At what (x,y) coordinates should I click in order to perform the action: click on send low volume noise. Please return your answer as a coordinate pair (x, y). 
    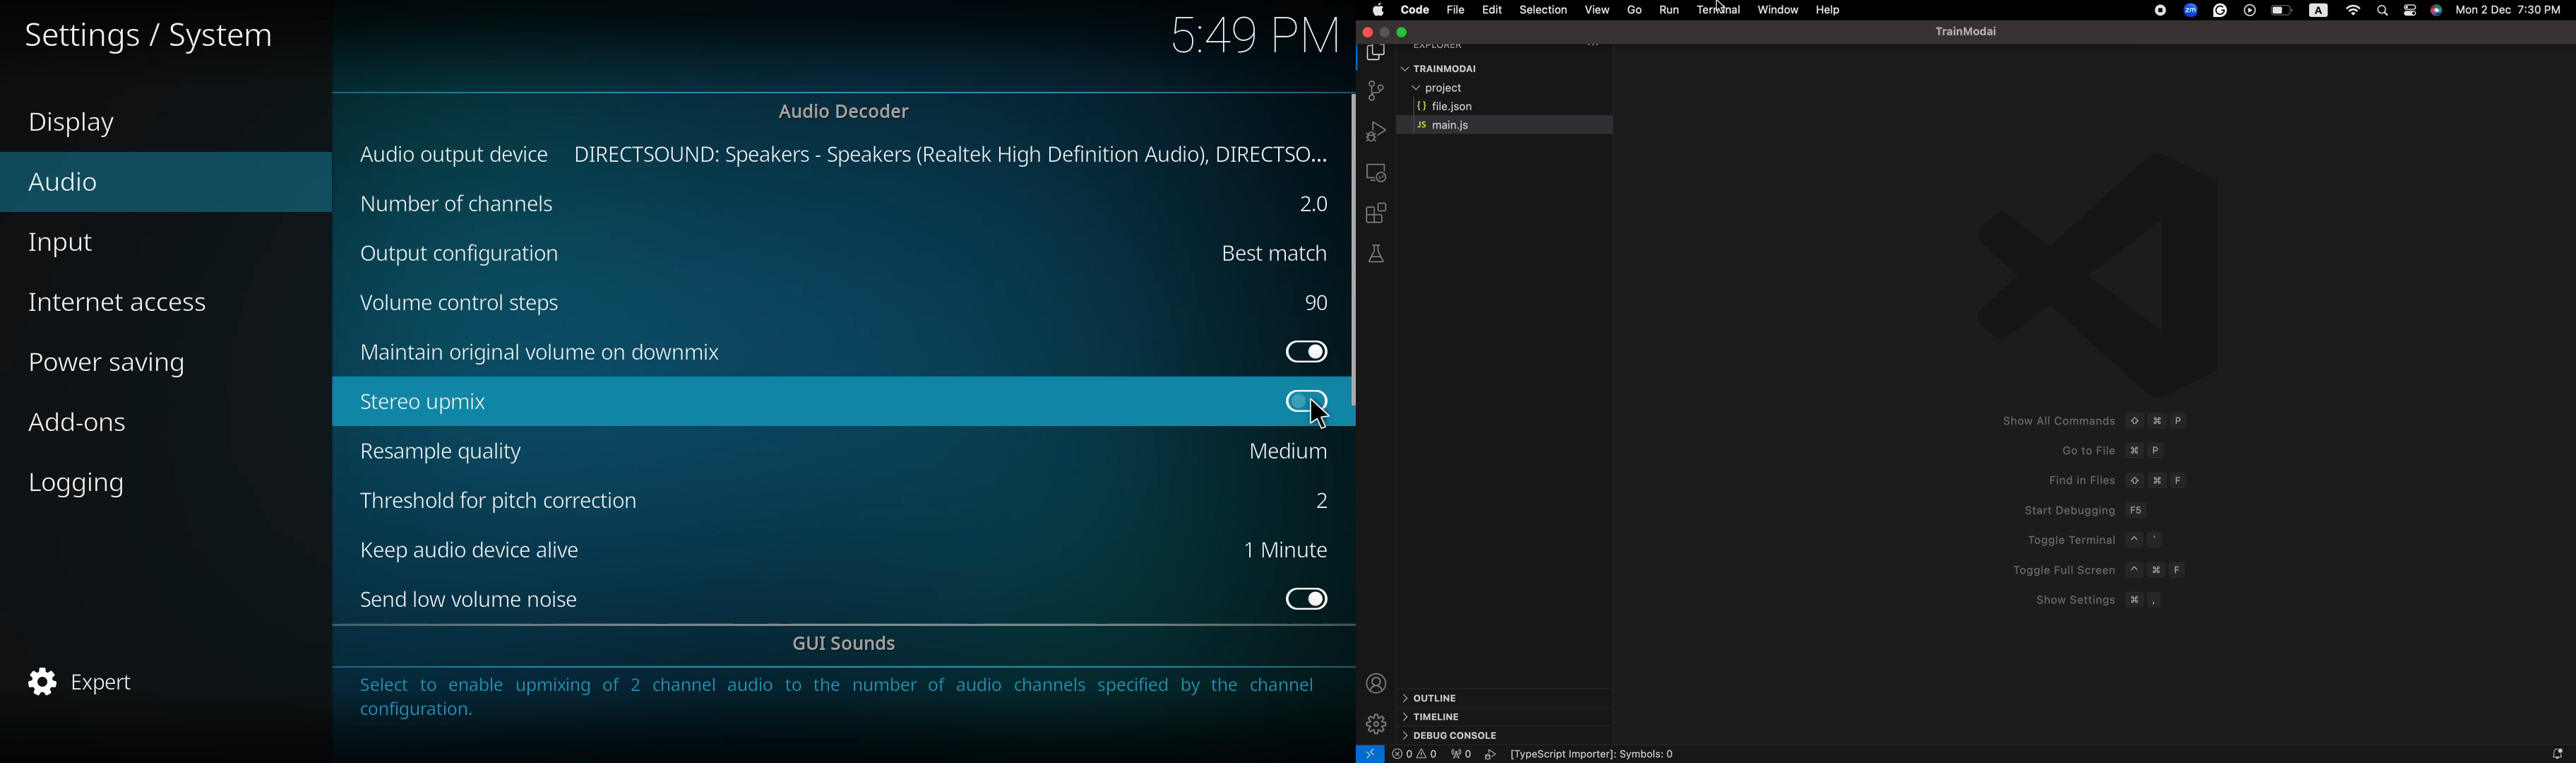
    Looking at the image, I should click on (473, 601).